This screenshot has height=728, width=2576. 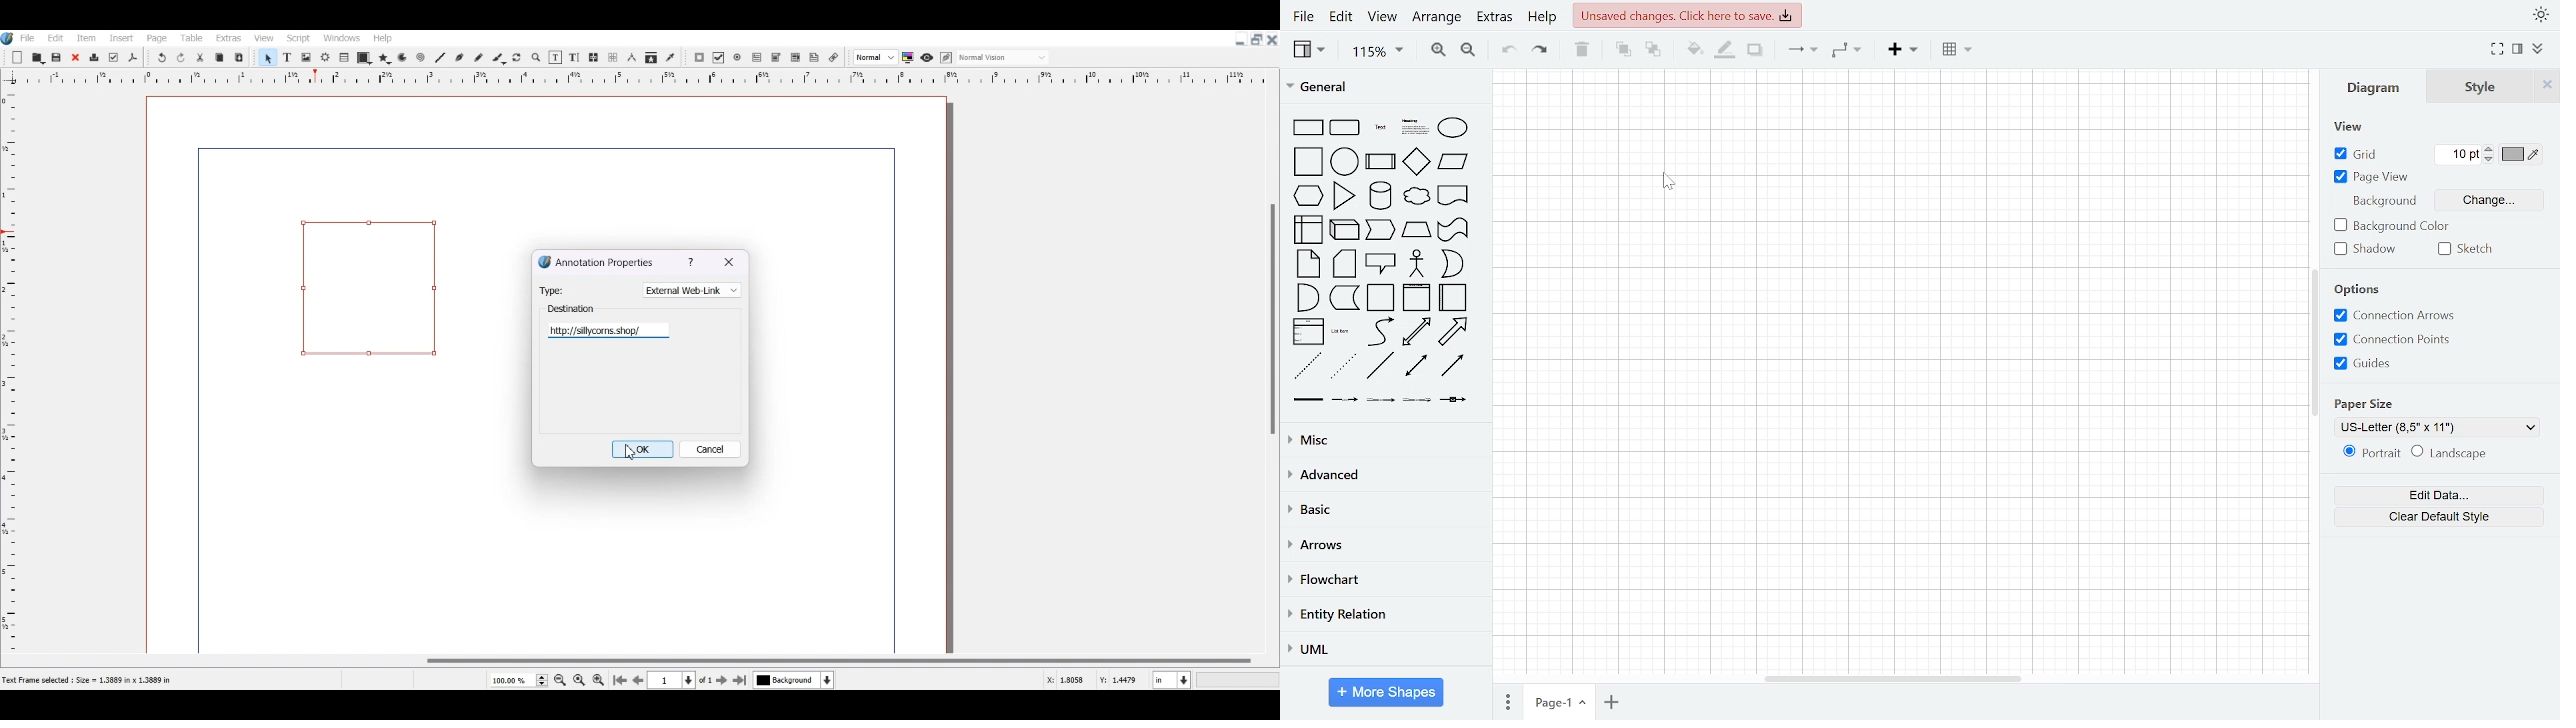 I want to click on view, so click(x=1382, y=16).